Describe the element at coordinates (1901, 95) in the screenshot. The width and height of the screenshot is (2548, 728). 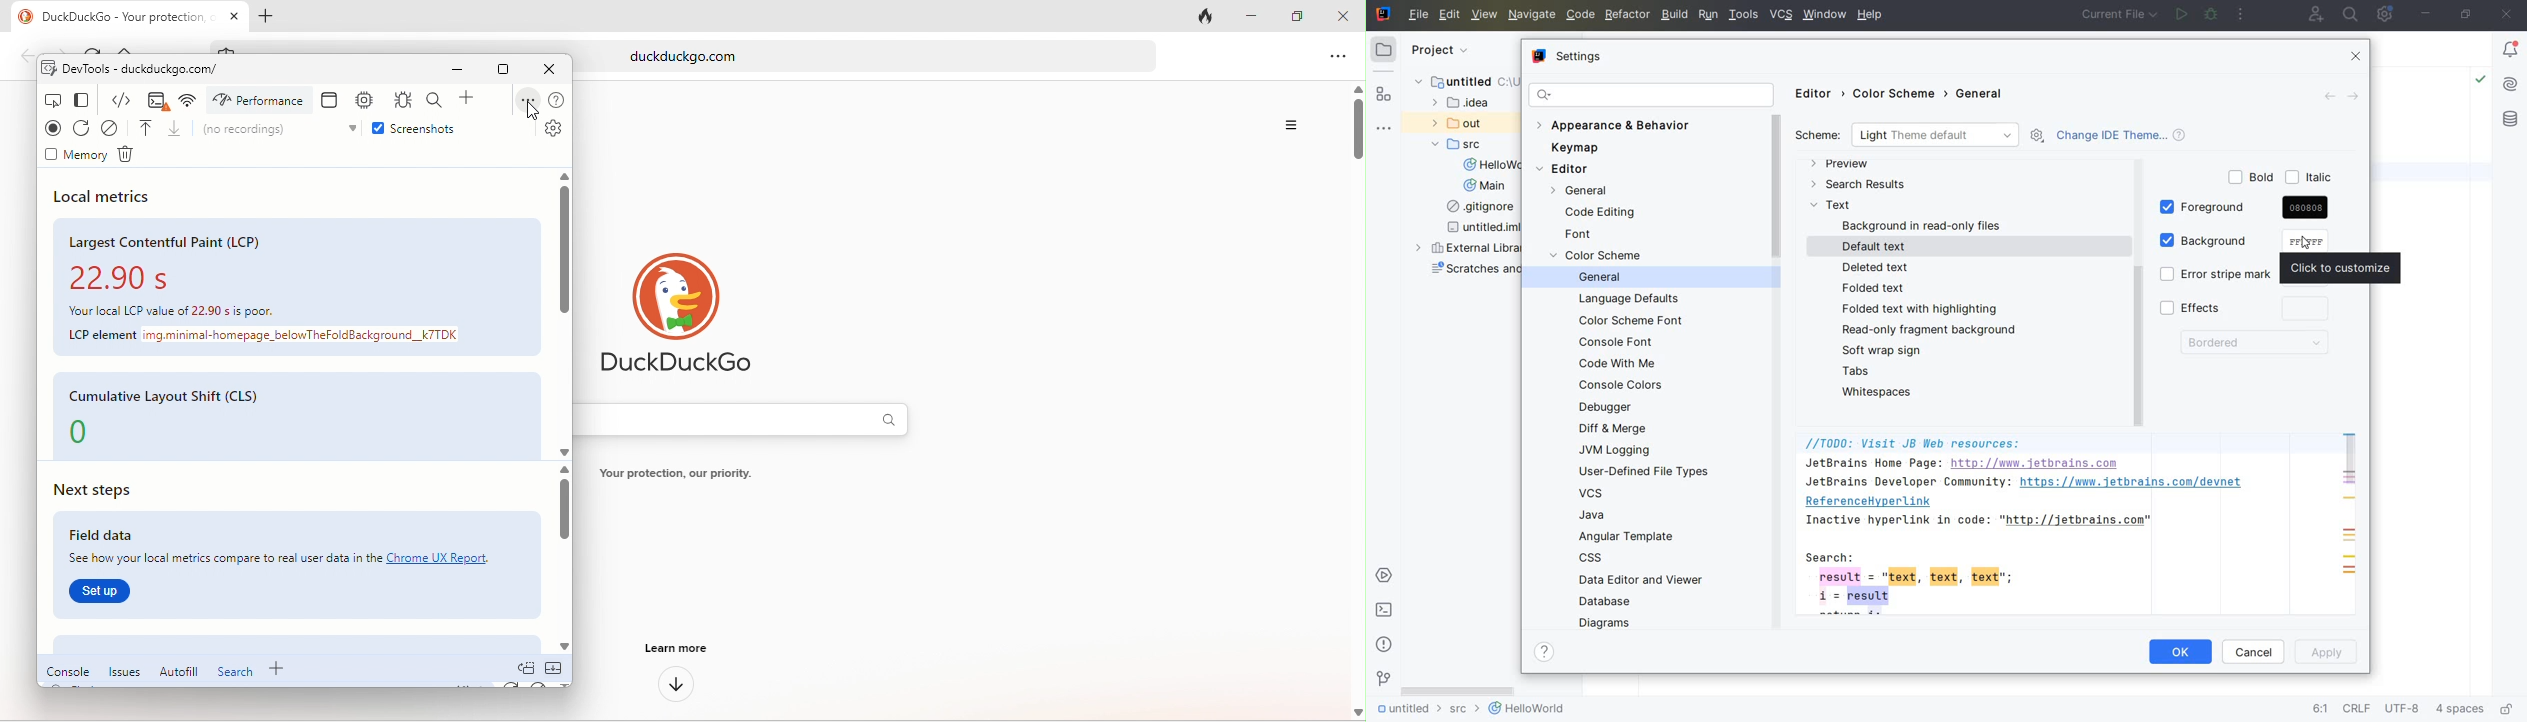
I see `COLOR SCHEME` at that location.